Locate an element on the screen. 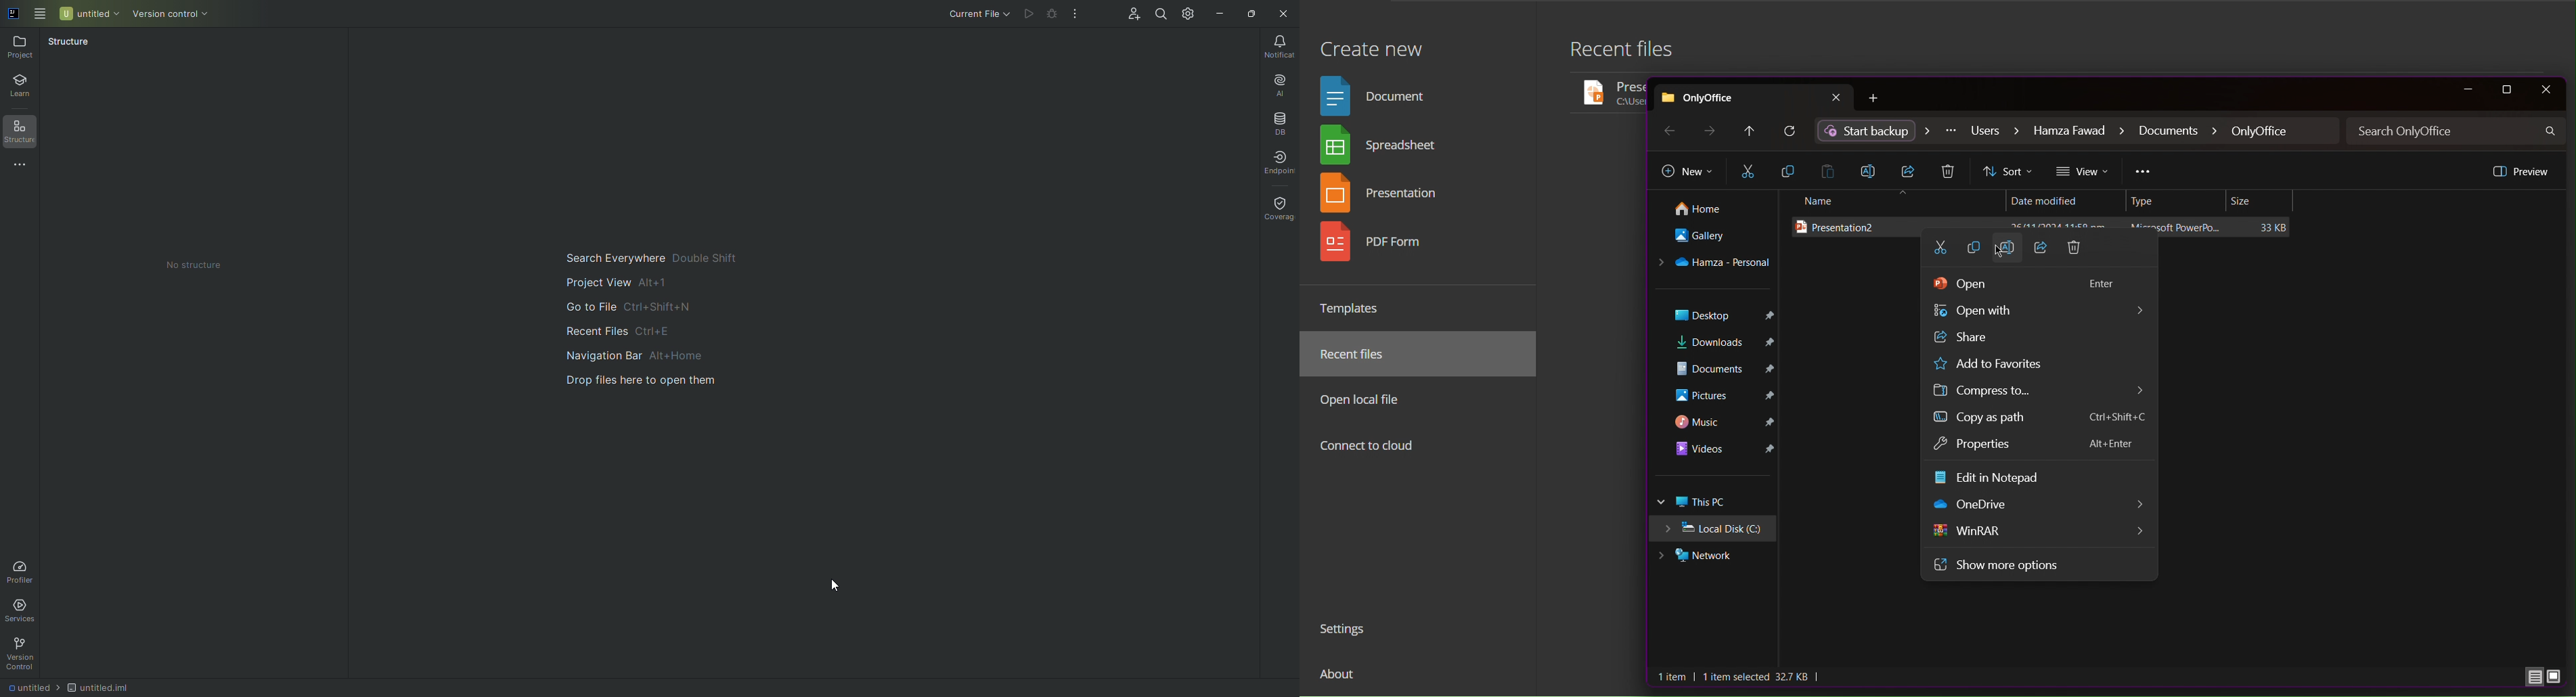 The height and width of the screenshot is (700, 2576). Size is located at coordinates (2262, 201).